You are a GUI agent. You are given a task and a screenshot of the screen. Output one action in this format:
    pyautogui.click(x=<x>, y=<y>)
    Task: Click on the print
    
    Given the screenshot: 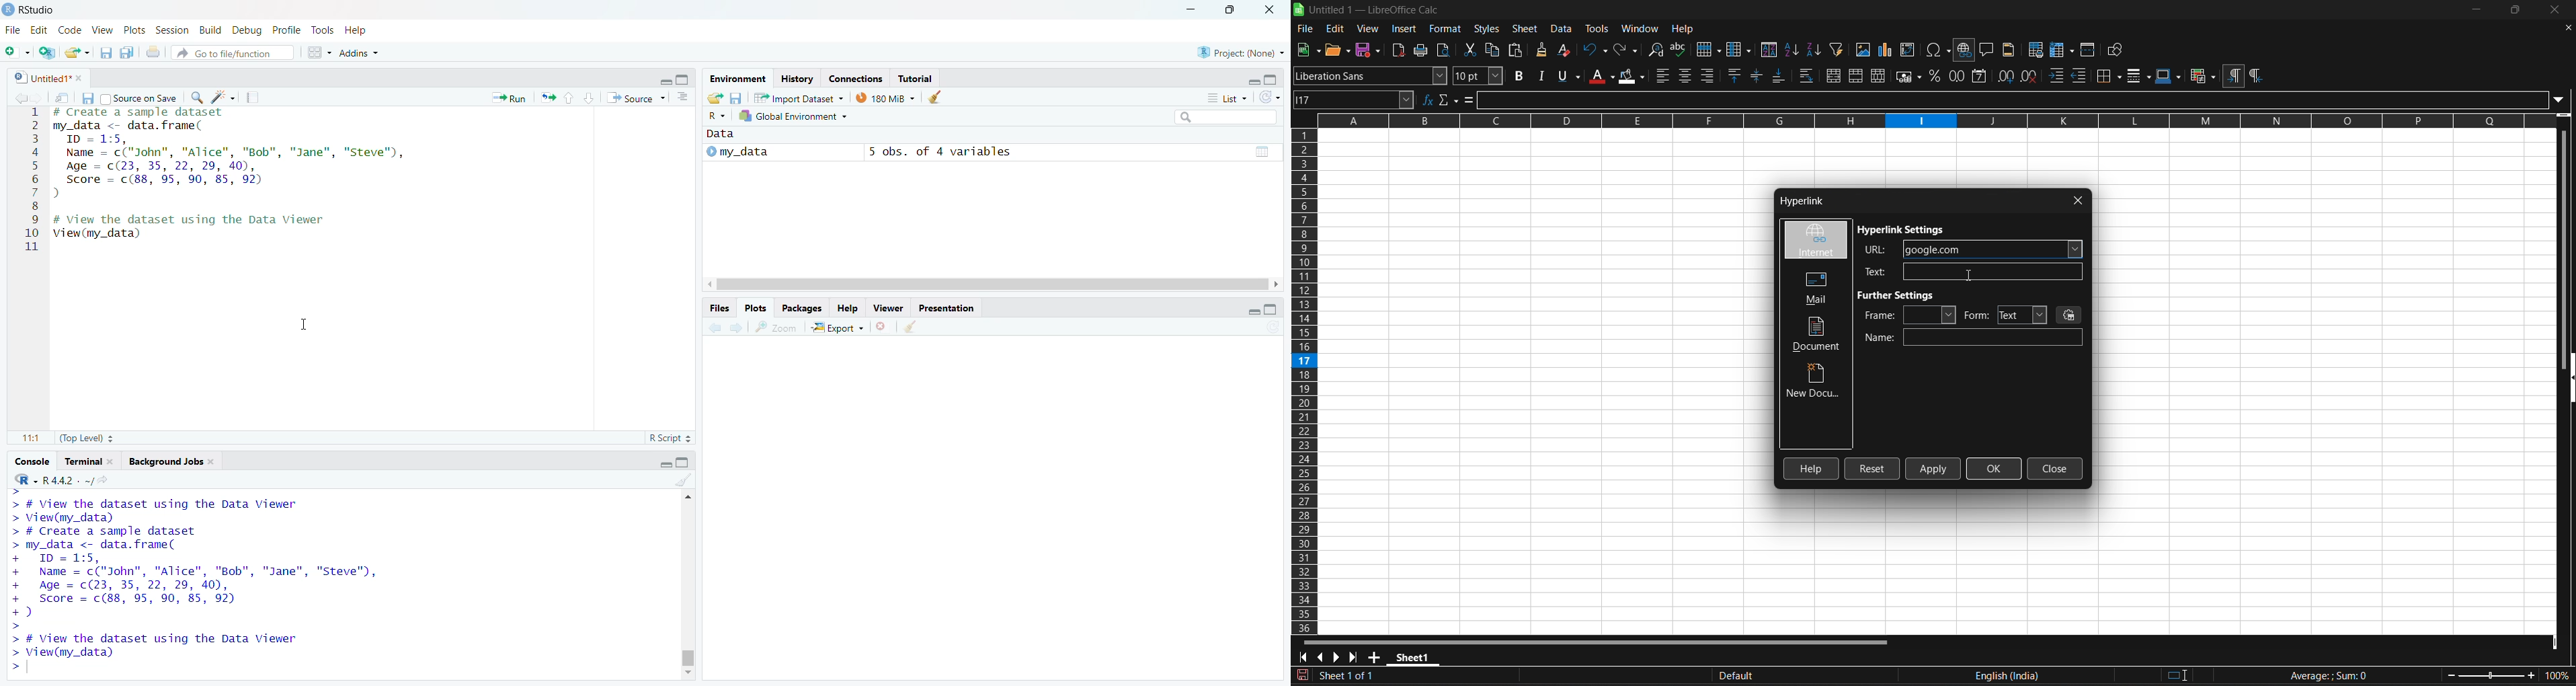 What is the action you would take?
    pyautogui.click(x=1424, y=50)
    